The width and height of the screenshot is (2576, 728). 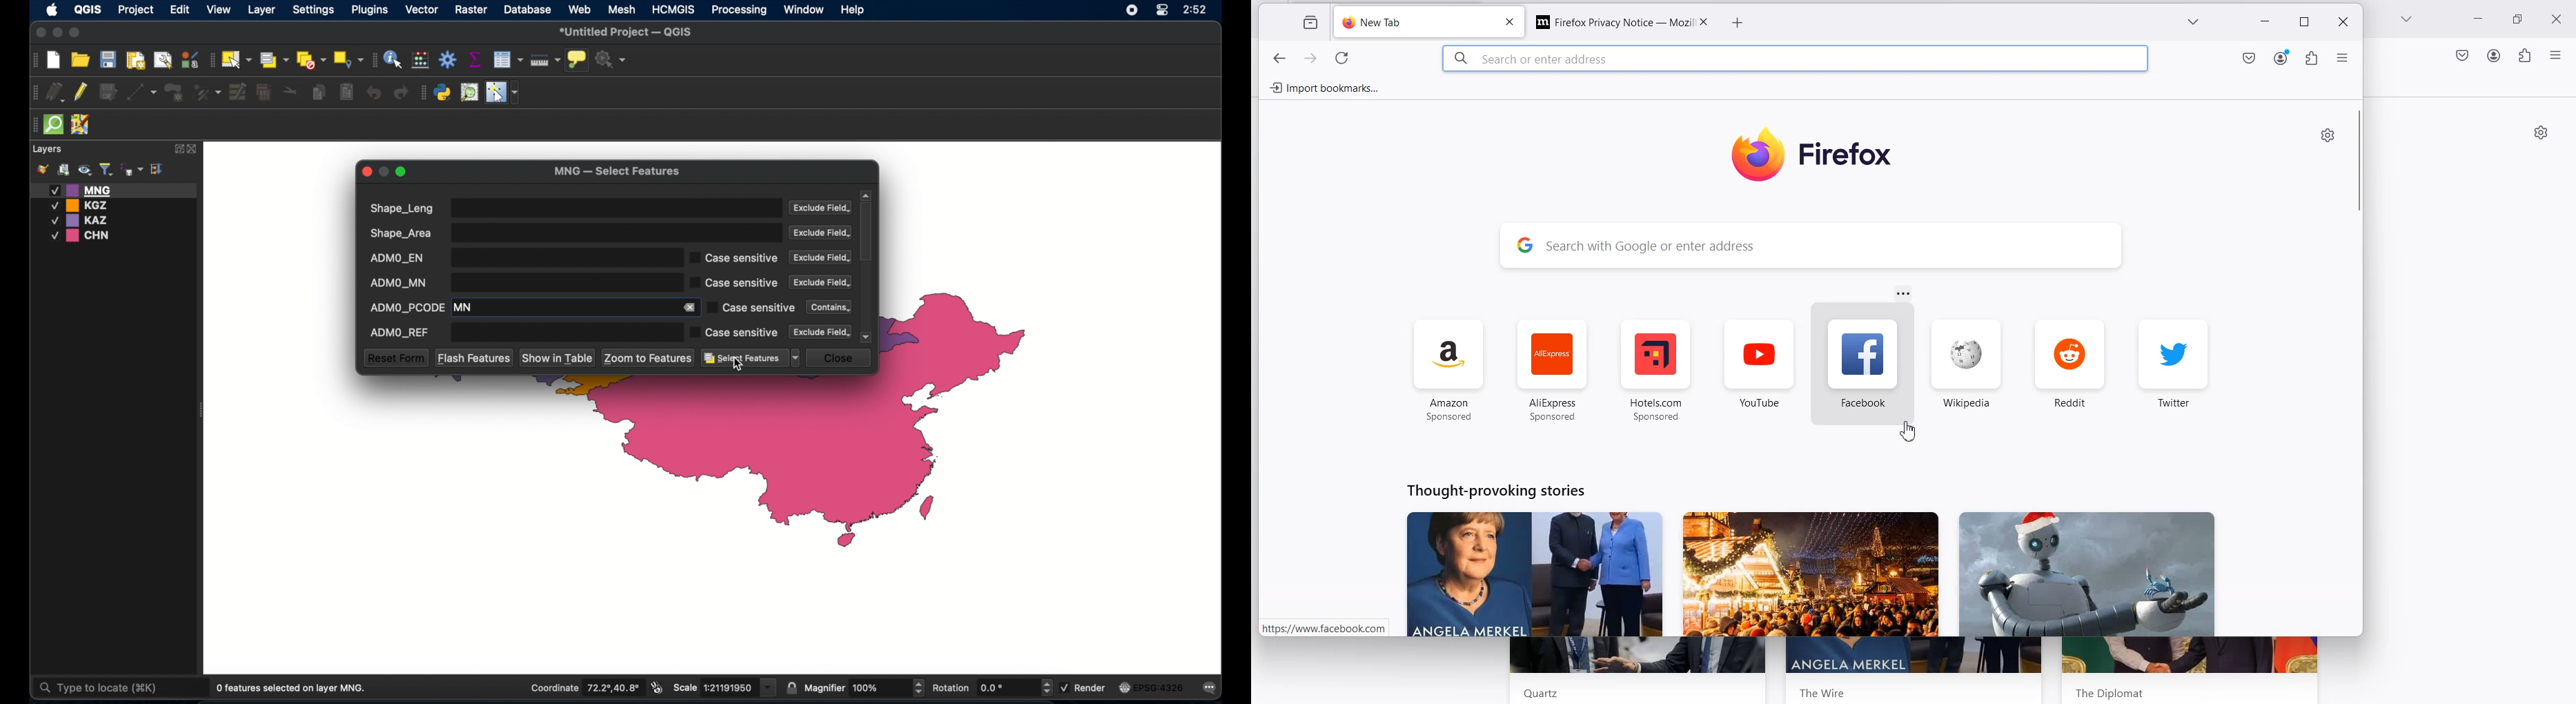 I want to click on Type to locate (#K), so click(x=109, y=689).